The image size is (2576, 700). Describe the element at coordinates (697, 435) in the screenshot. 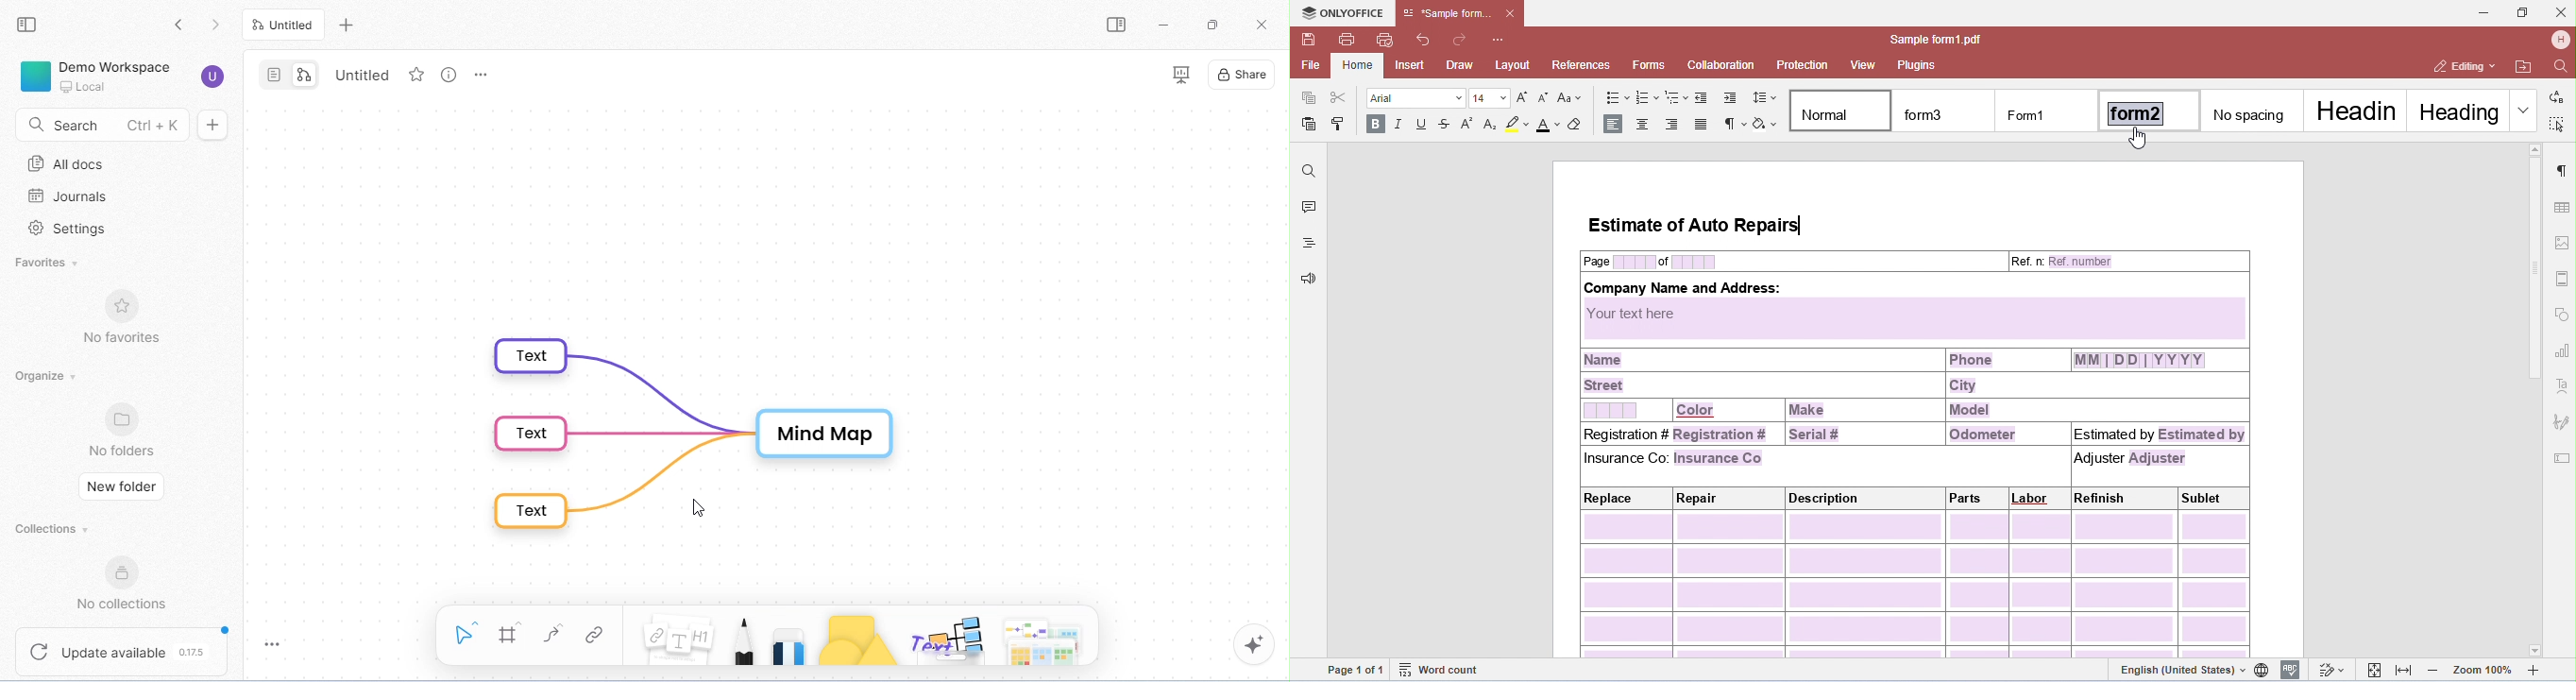

I see `mind map in default format` at that location.